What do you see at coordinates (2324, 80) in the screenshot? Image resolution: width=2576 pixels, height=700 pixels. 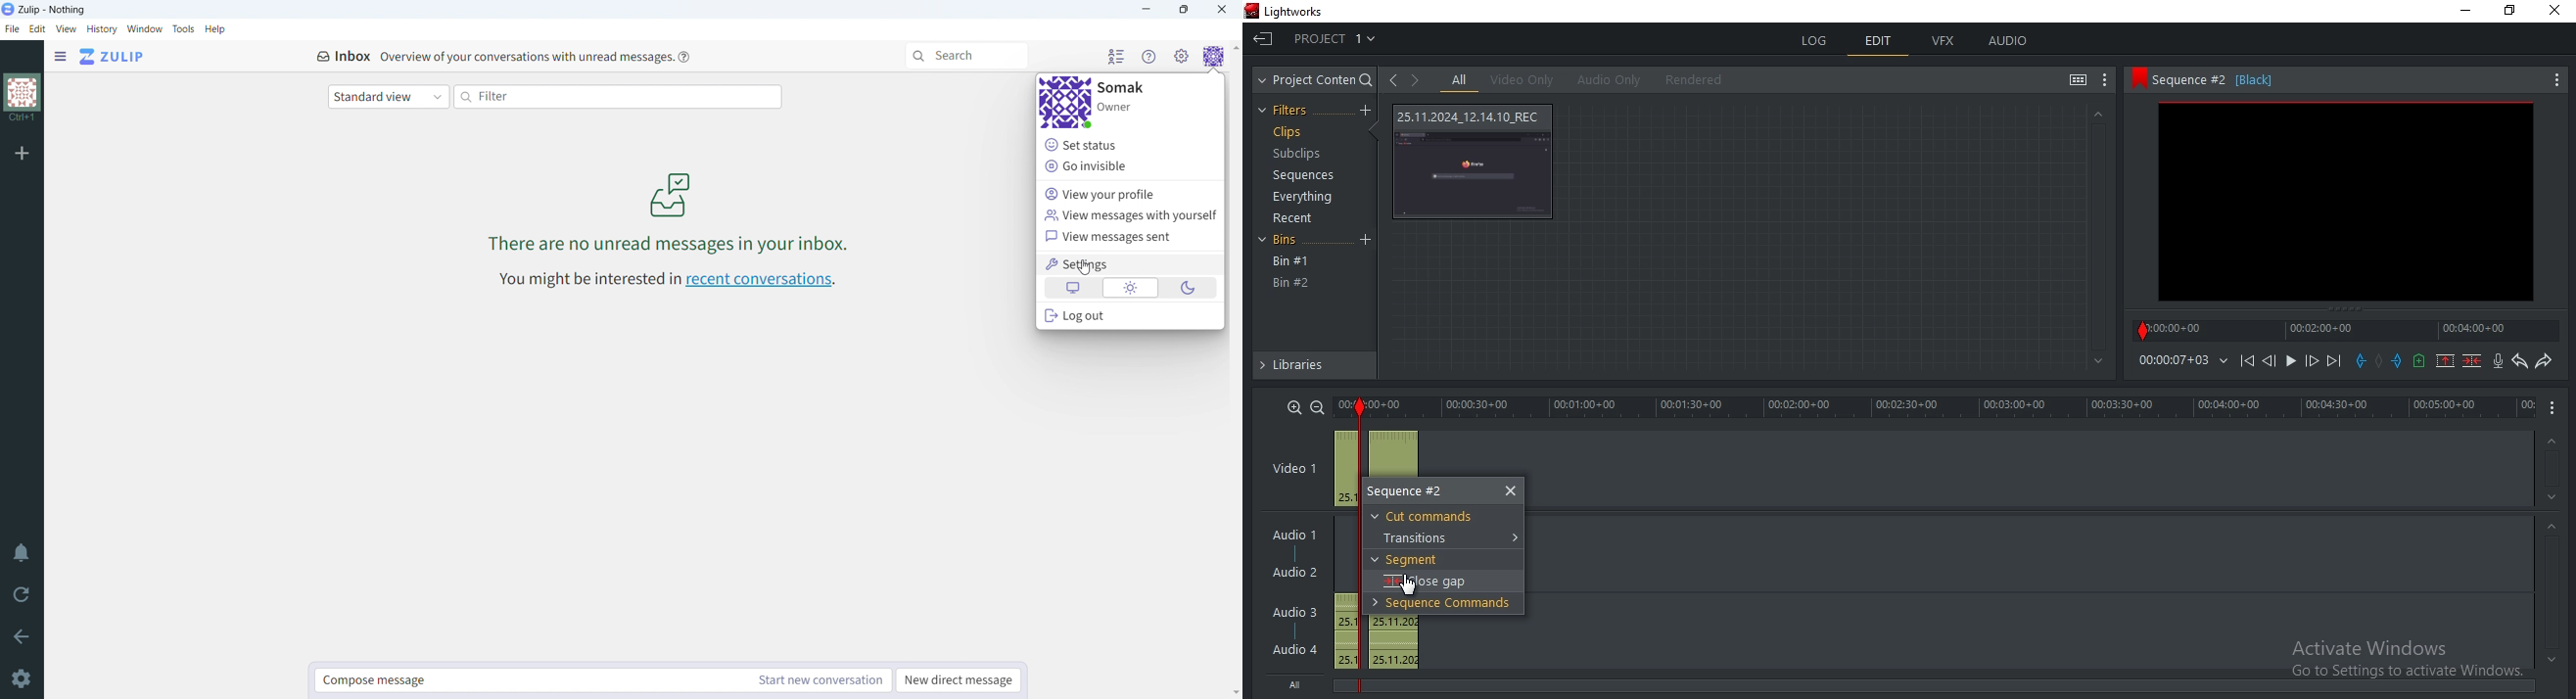 I see `sequence #2` at bounding box center [2324, 80].